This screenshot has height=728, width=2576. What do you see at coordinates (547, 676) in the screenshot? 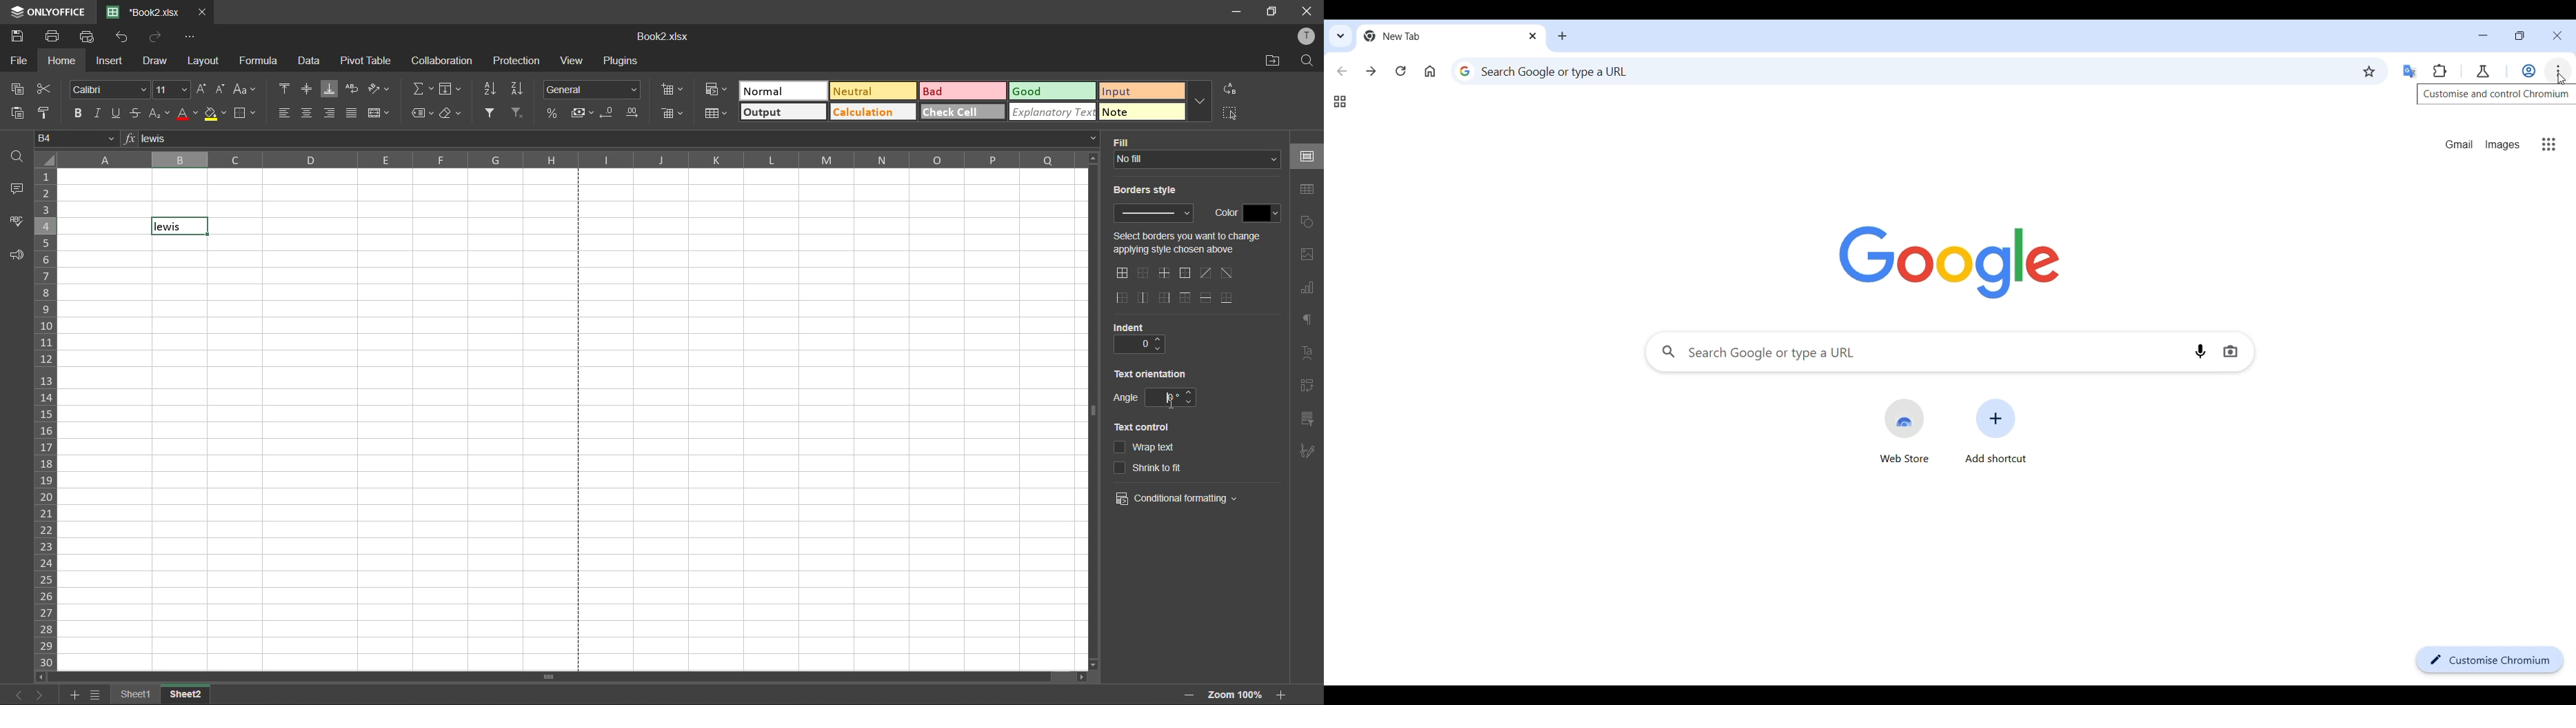
I see `horizontal scrollbar` at bounding box center [547, 676].